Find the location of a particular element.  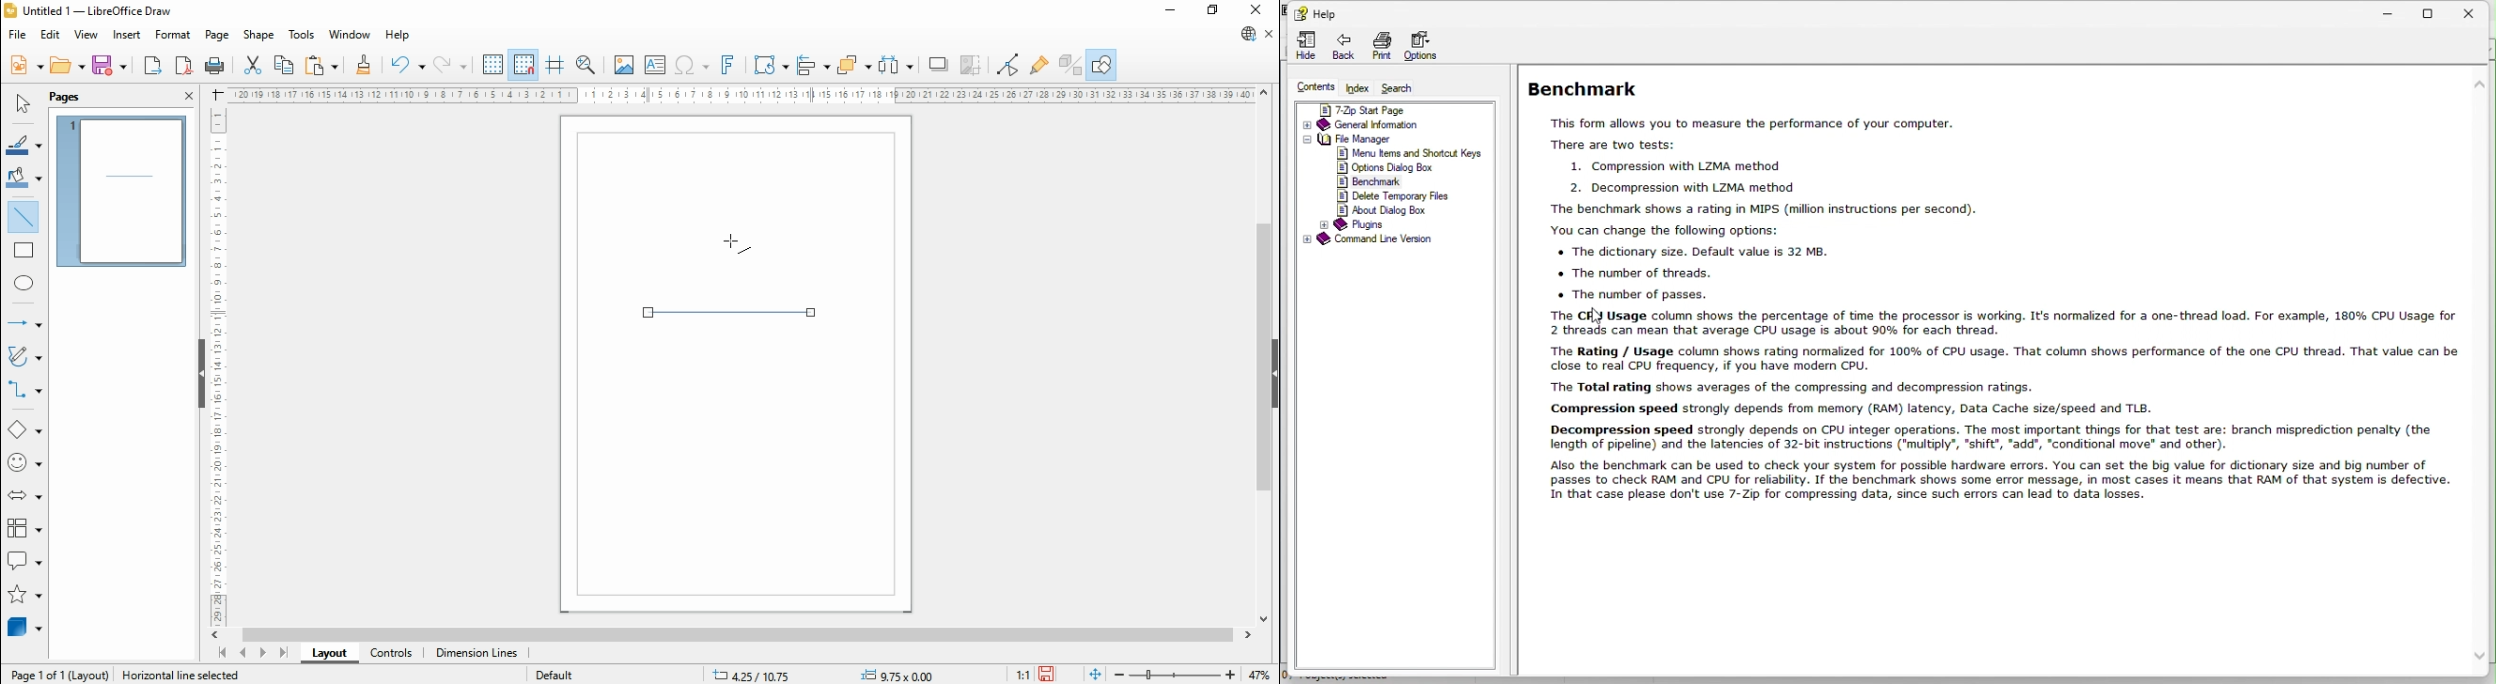

ellipse is located at coordinates (24, 282).